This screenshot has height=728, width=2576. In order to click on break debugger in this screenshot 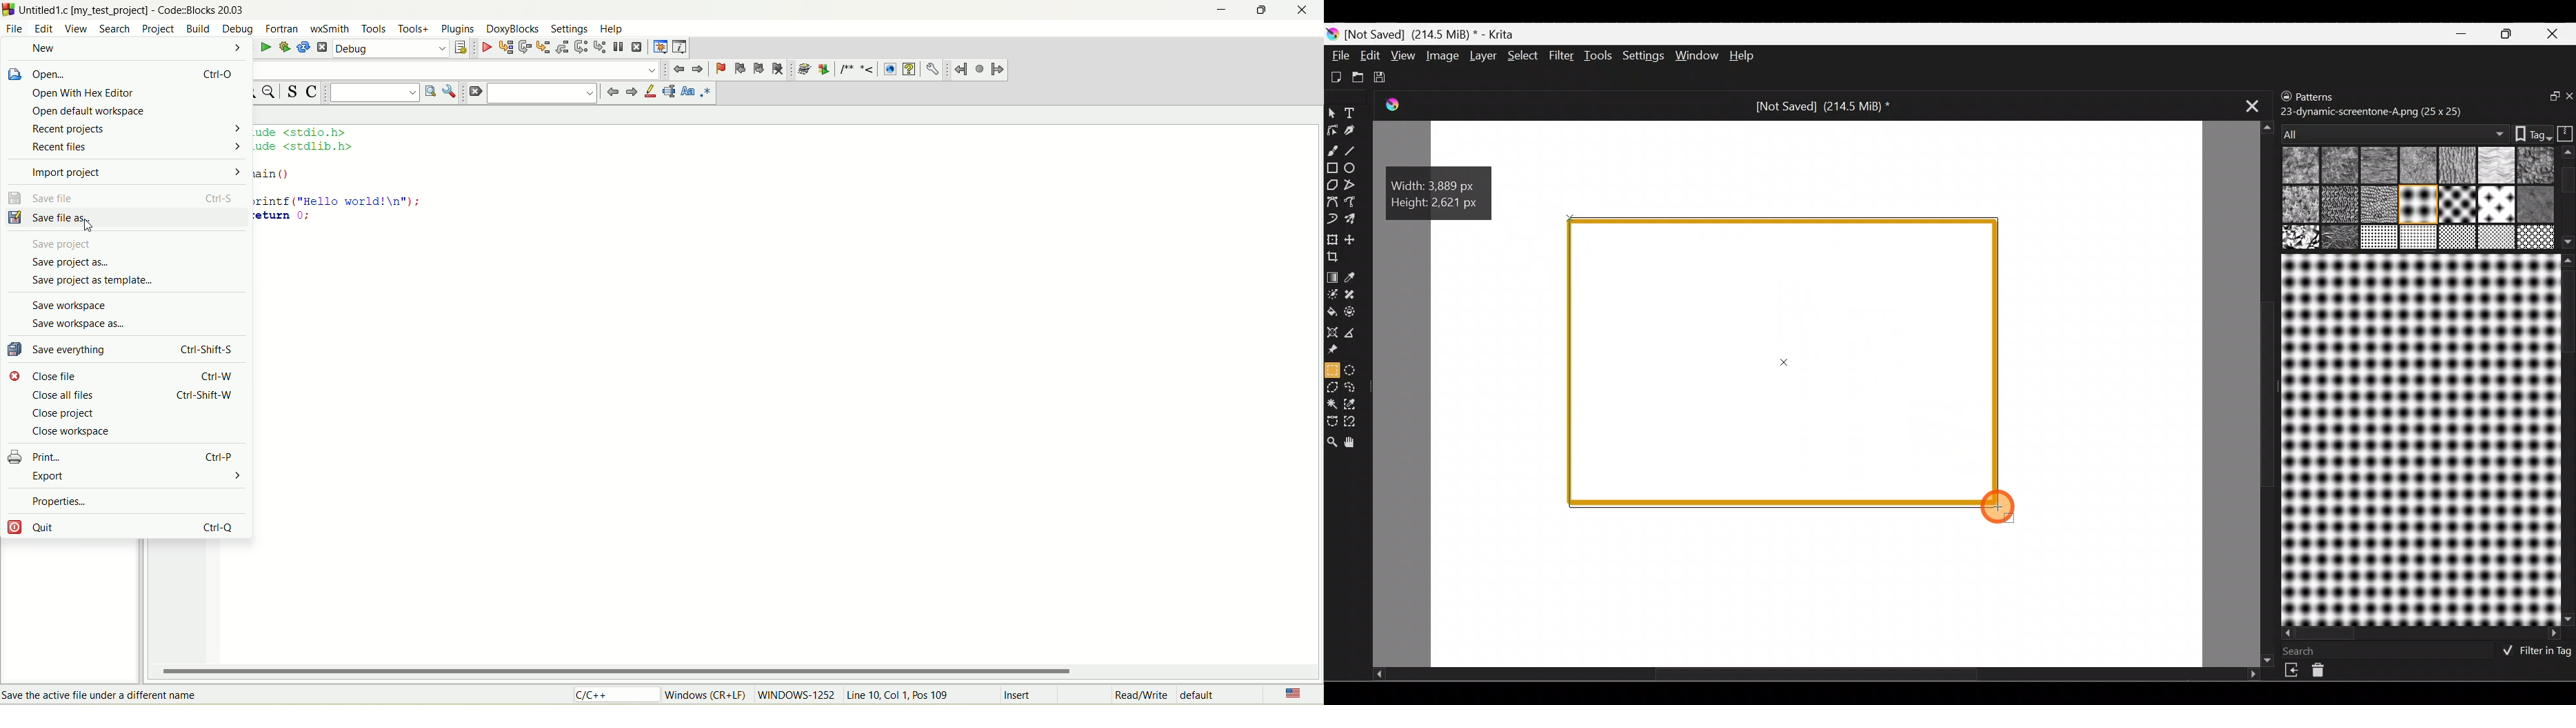, I will do `click(618, 47)`.